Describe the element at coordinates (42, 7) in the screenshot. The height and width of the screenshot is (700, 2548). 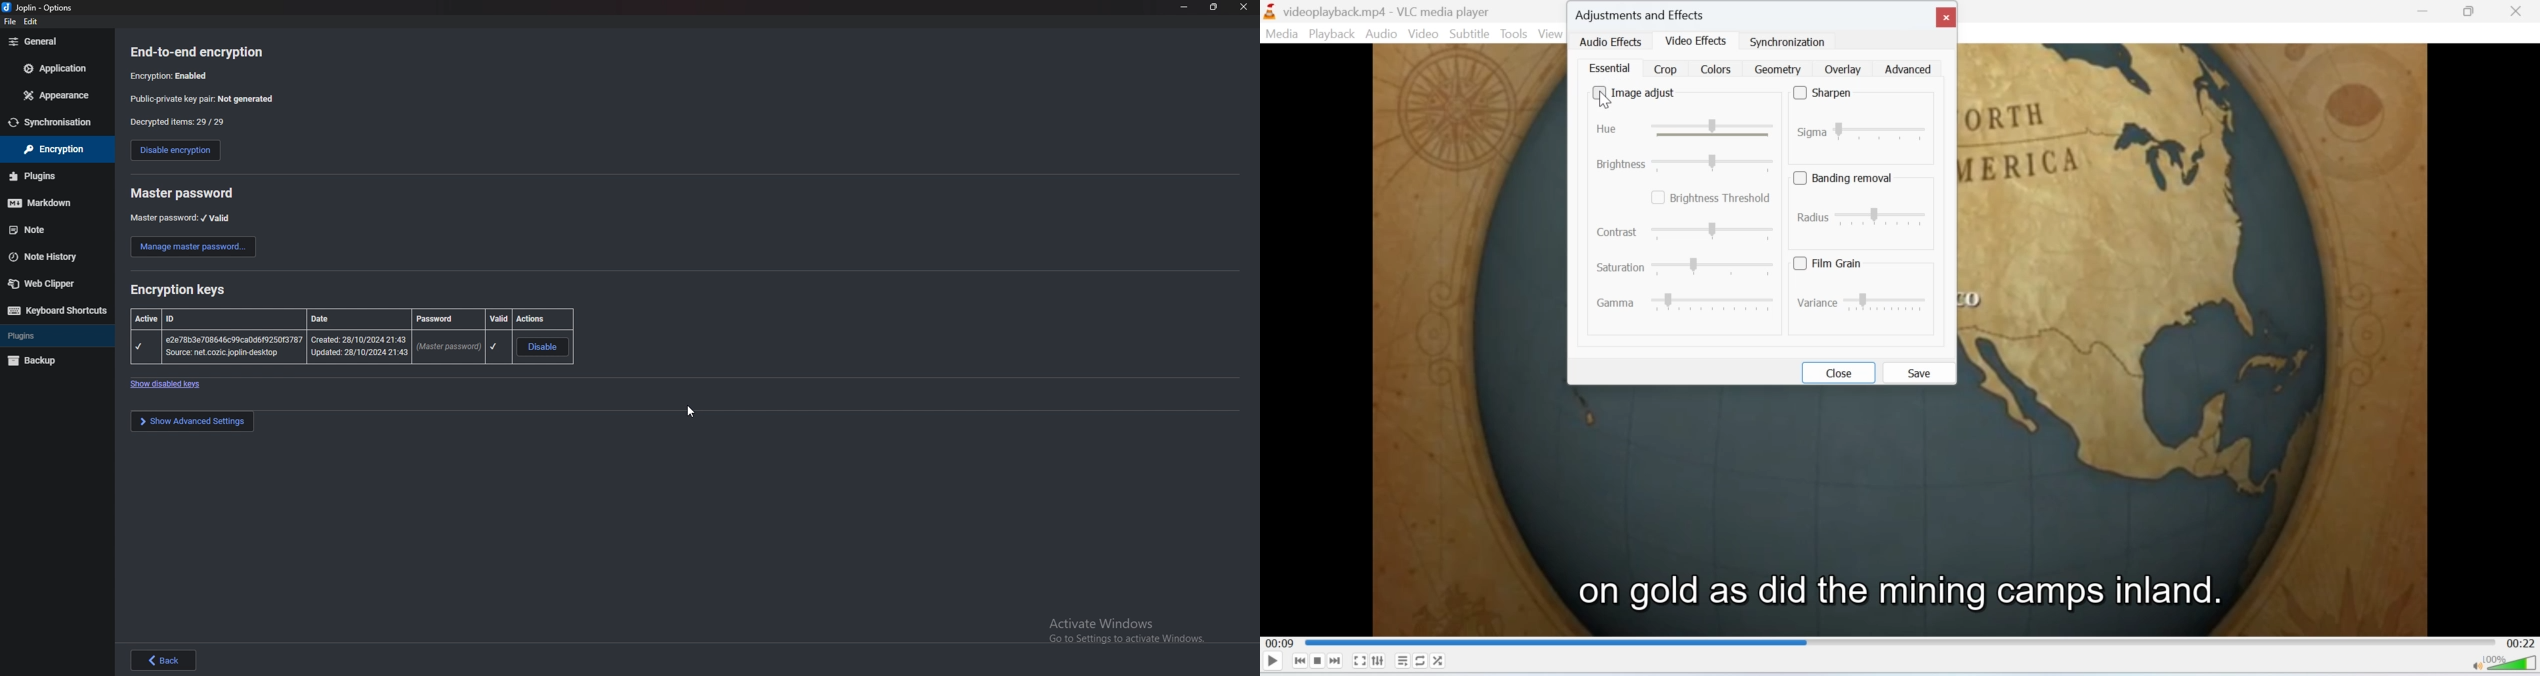
I see `` at that location.